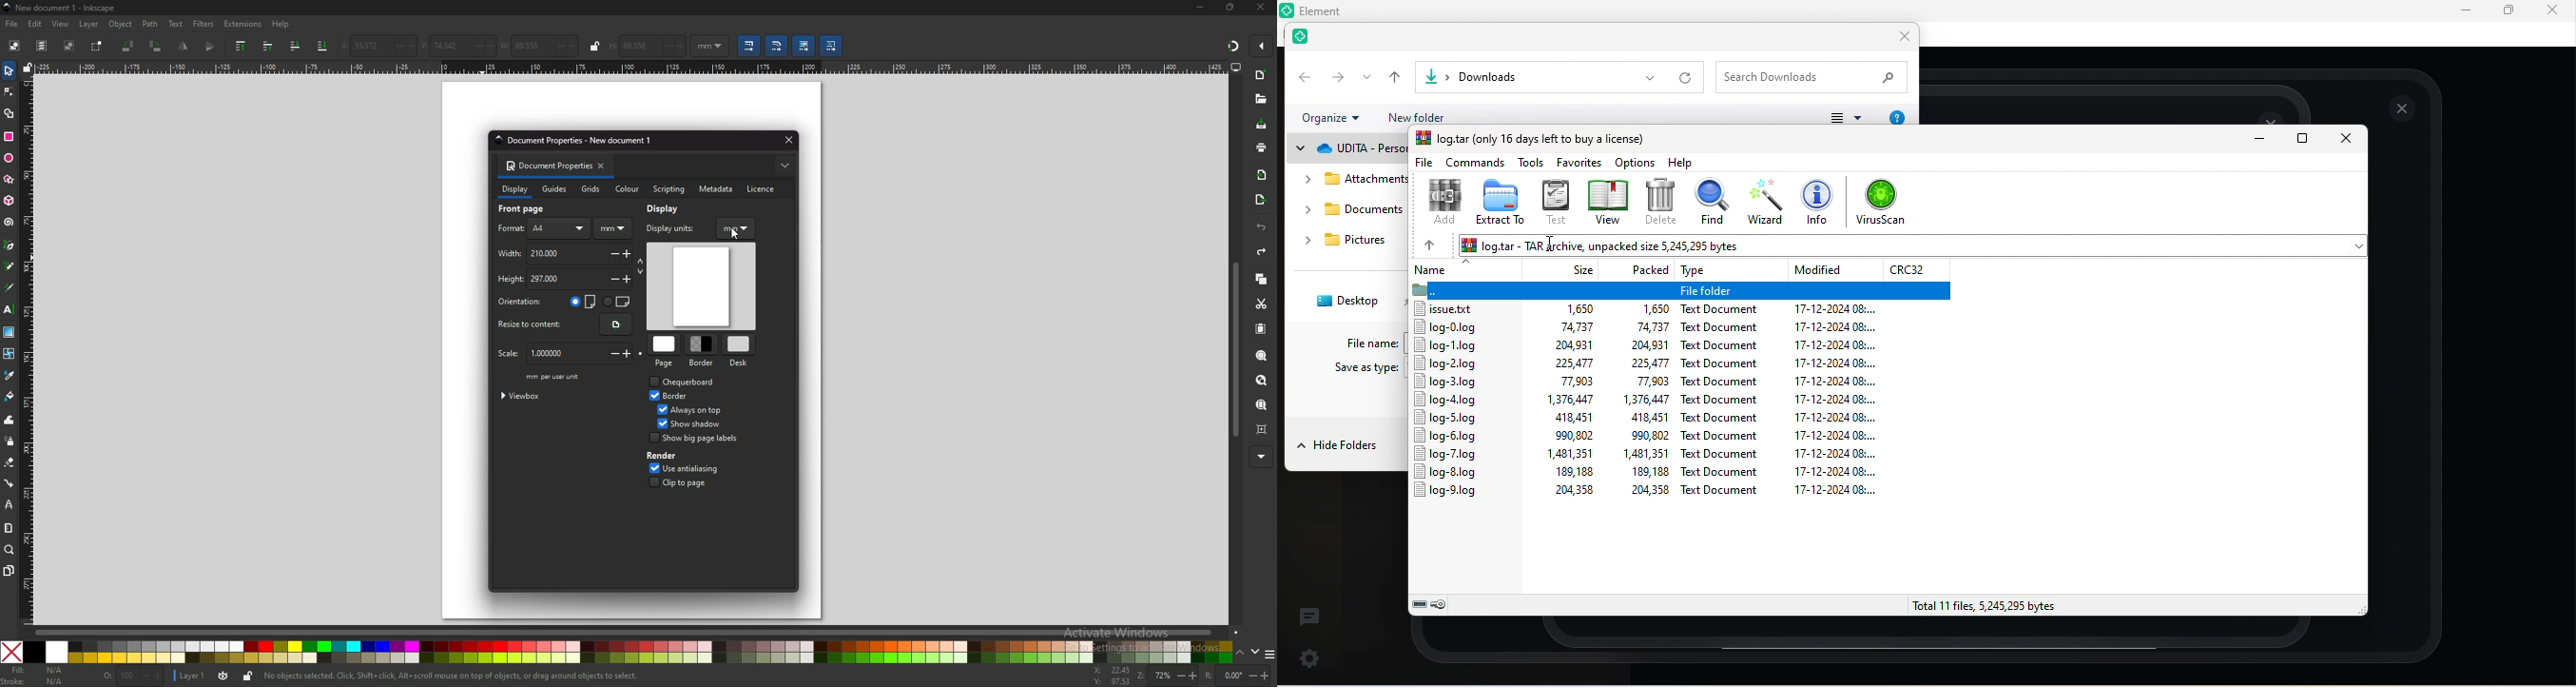 The height and width of the screenshot is (700, 2576). I want to click on 1,481,351, so click(1570, 455).